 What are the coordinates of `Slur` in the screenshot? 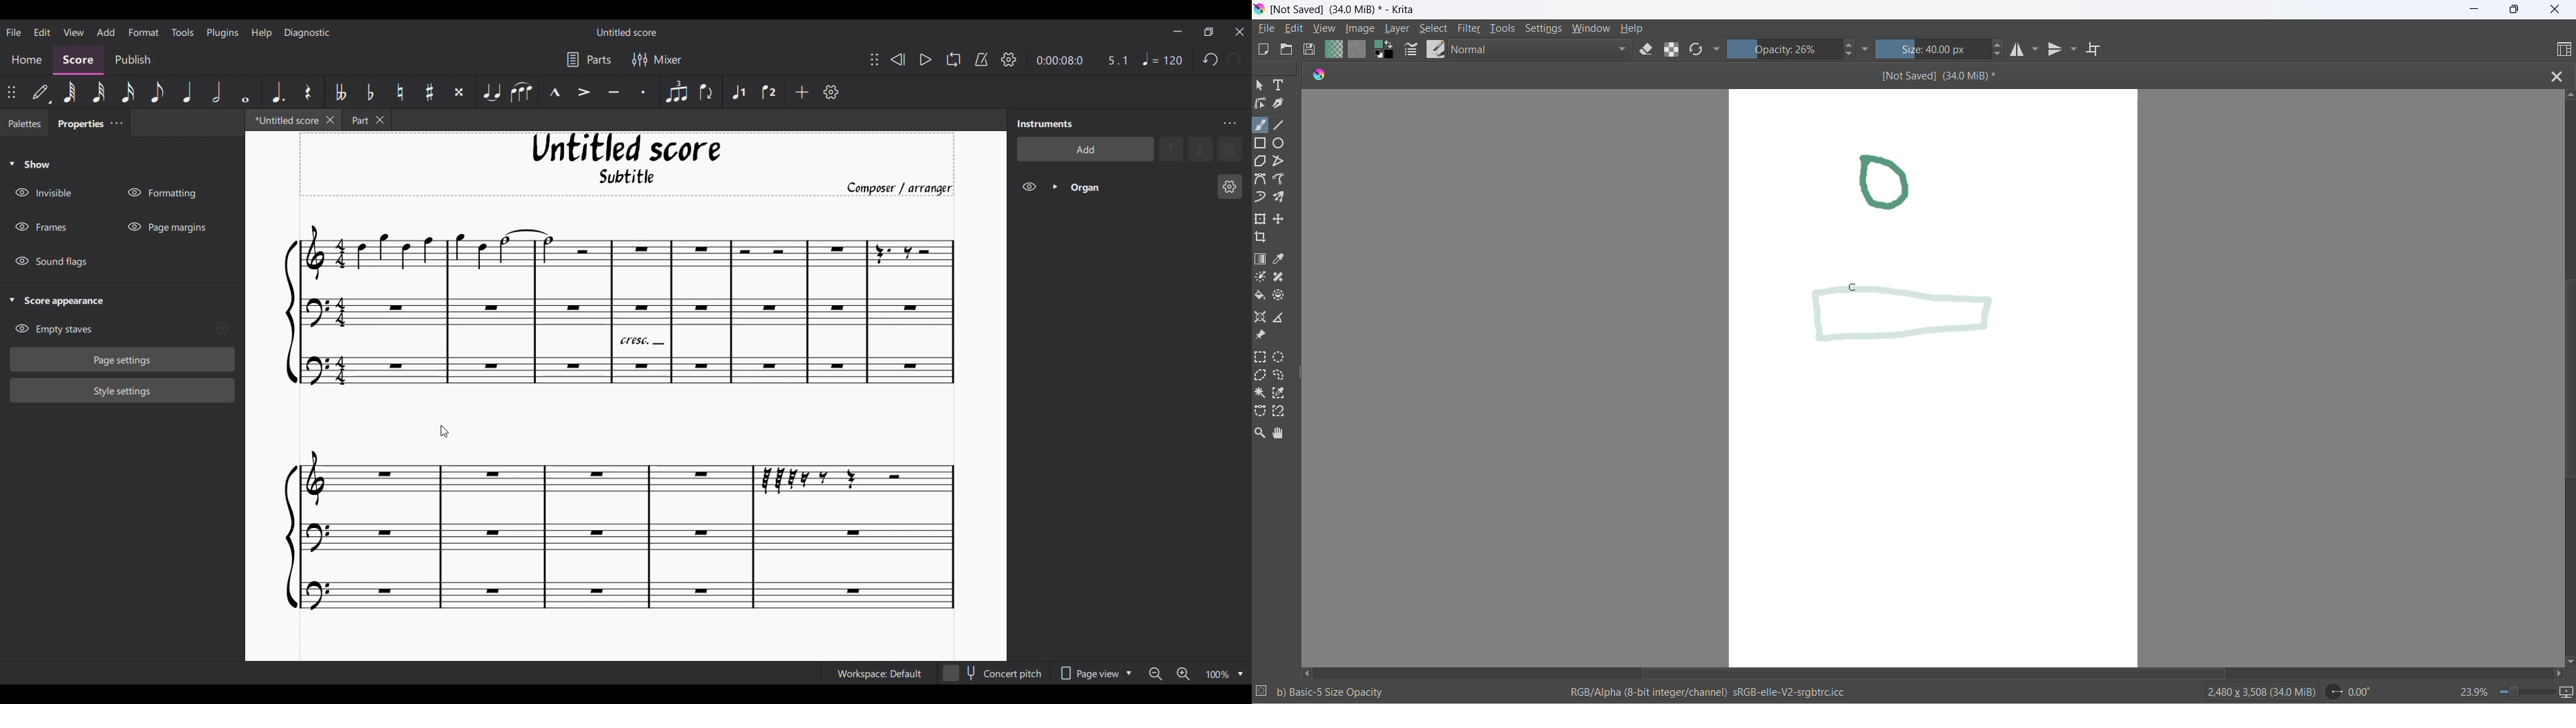 It's located at (521, 92).